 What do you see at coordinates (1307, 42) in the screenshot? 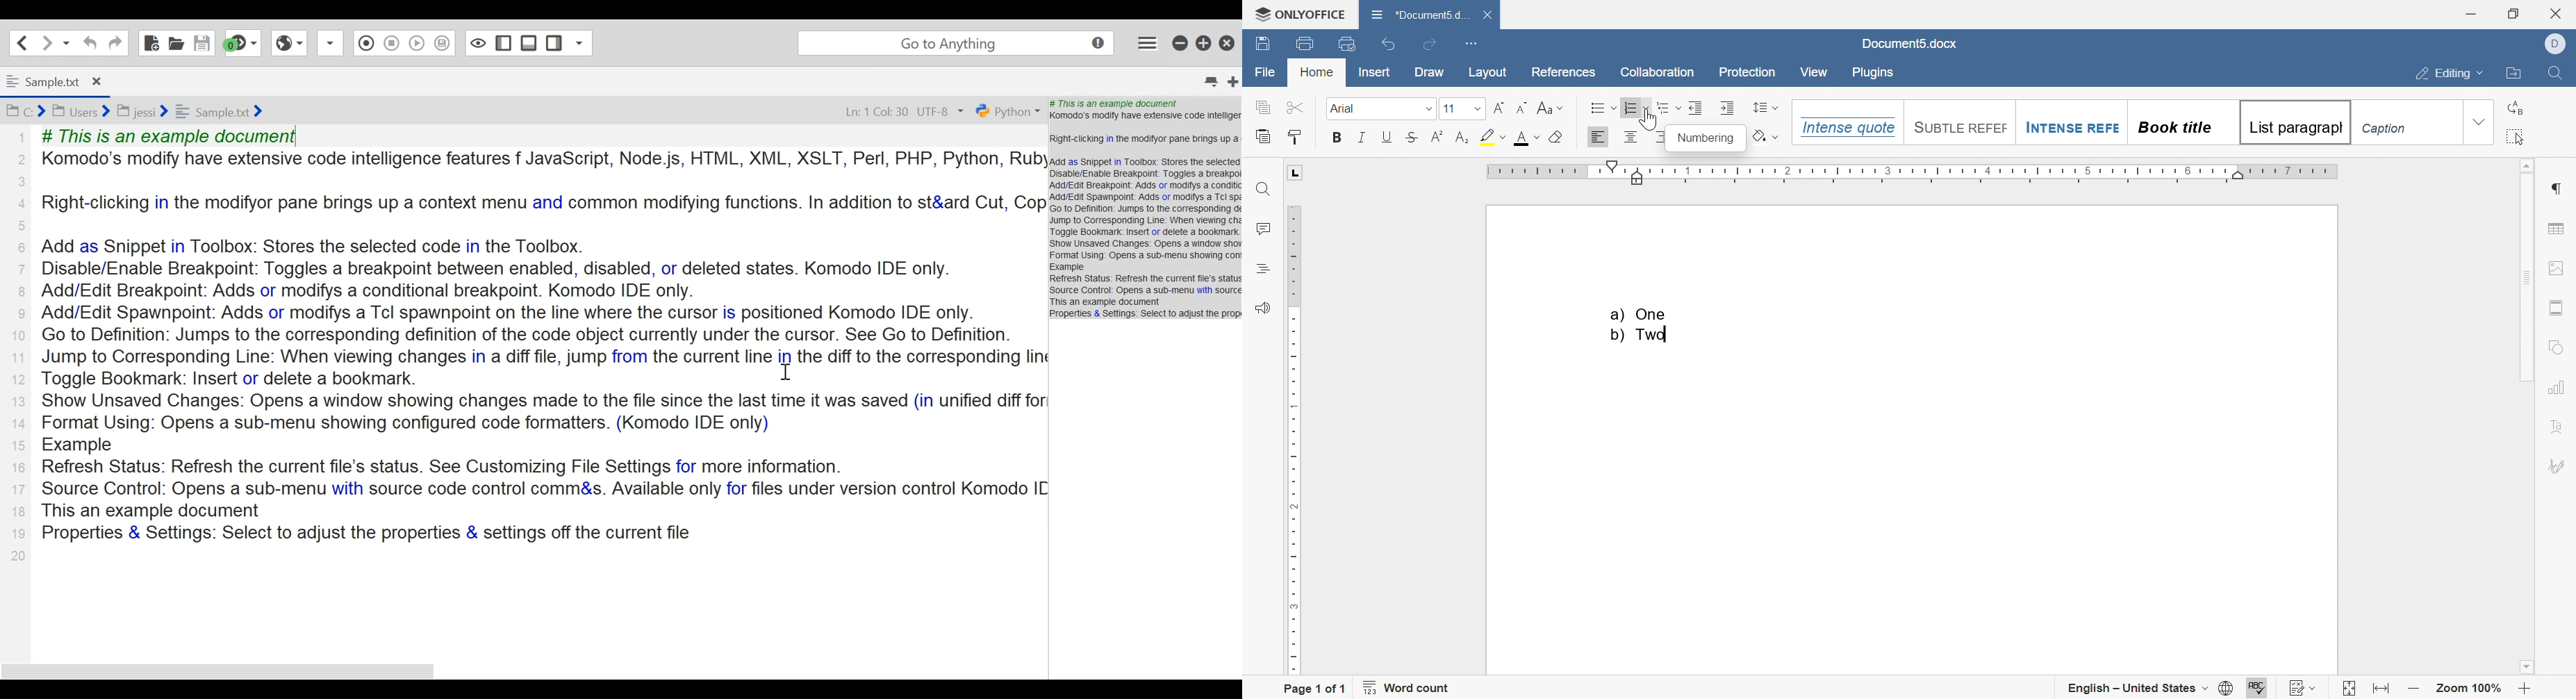
I see `print` at bounding box center [1307, 42].